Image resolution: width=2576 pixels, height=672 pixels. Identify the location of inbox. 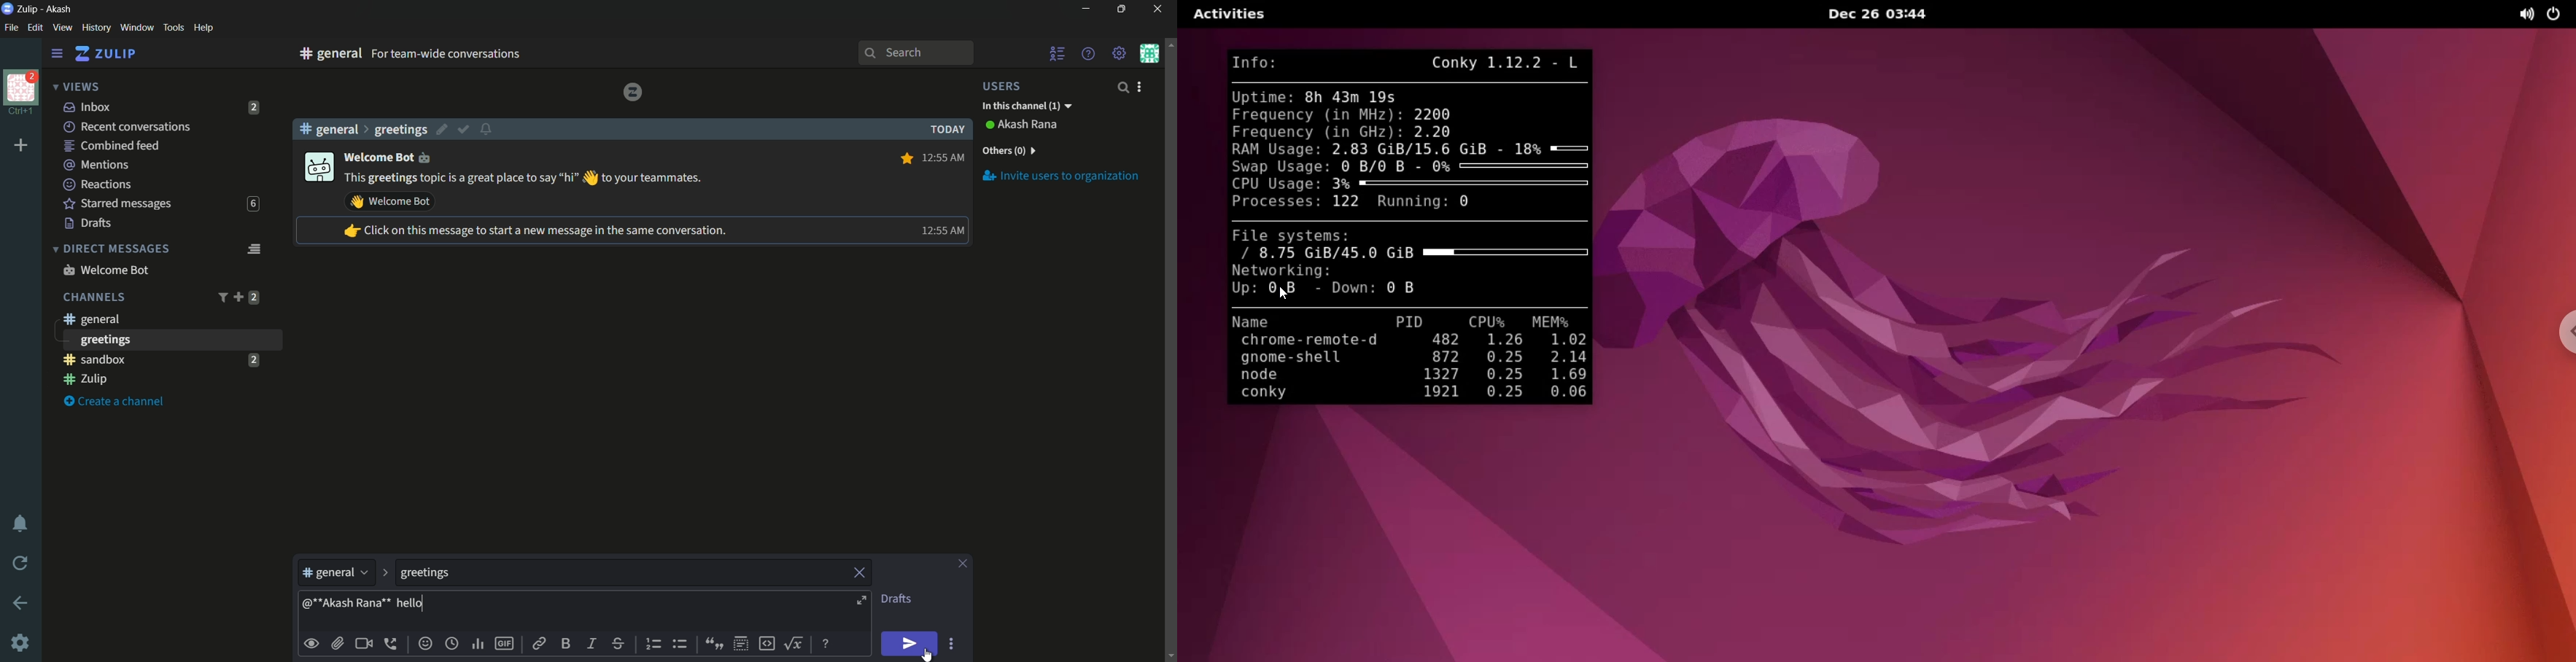
(88, 107).